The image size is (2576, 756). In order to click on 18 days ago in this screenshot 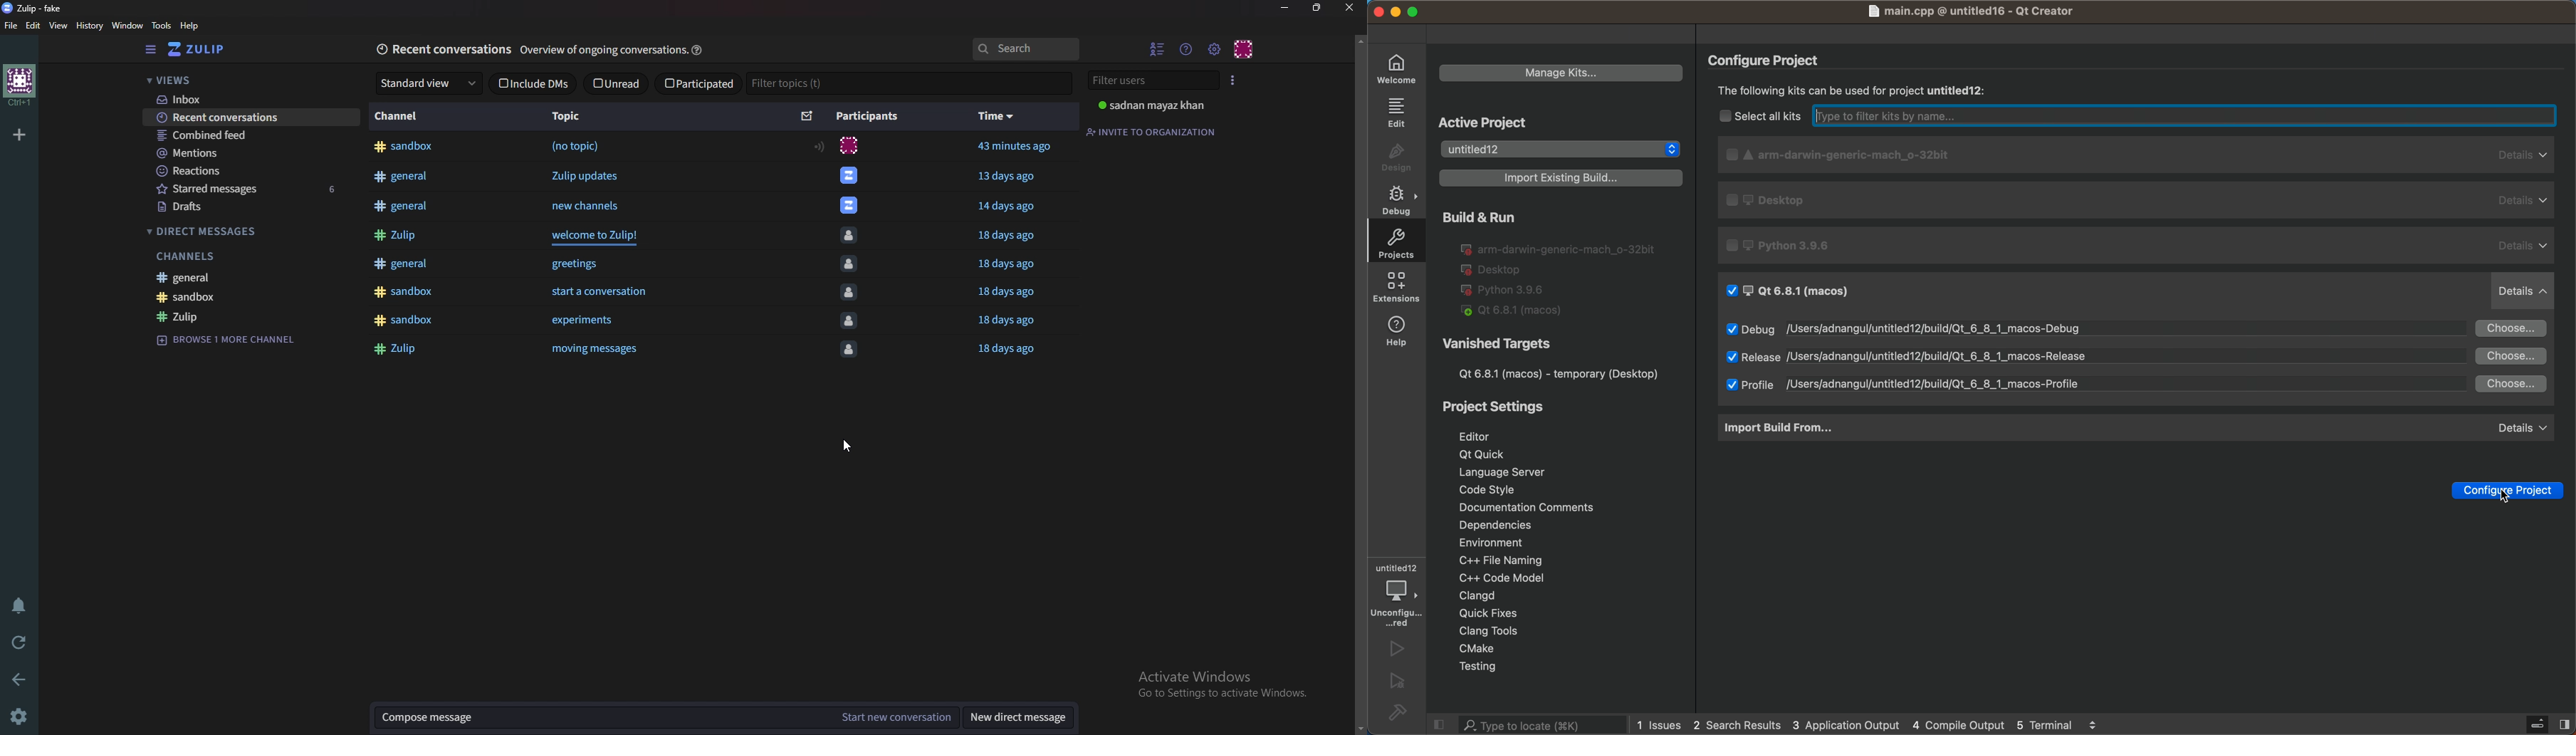, I will do `click(1007, 236)`.